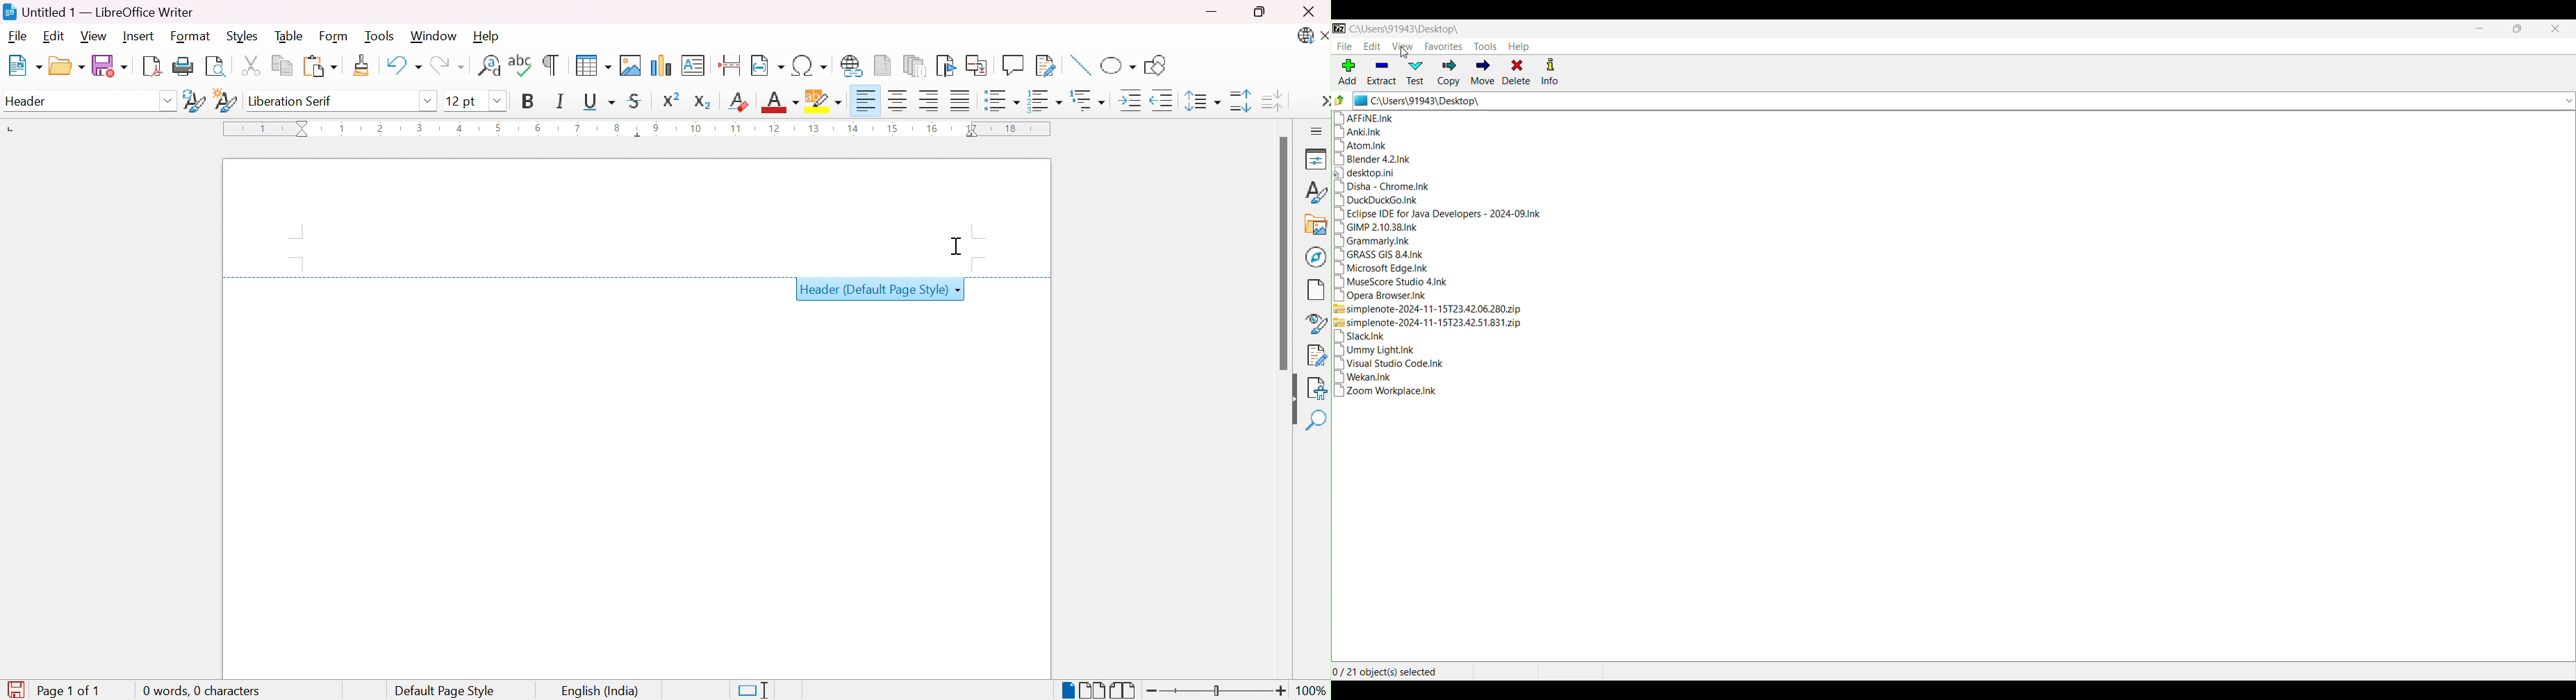  What do you see at coordinates (961, 99) in the screenshot?
I see `Justified` at bounding box center [961, 99].